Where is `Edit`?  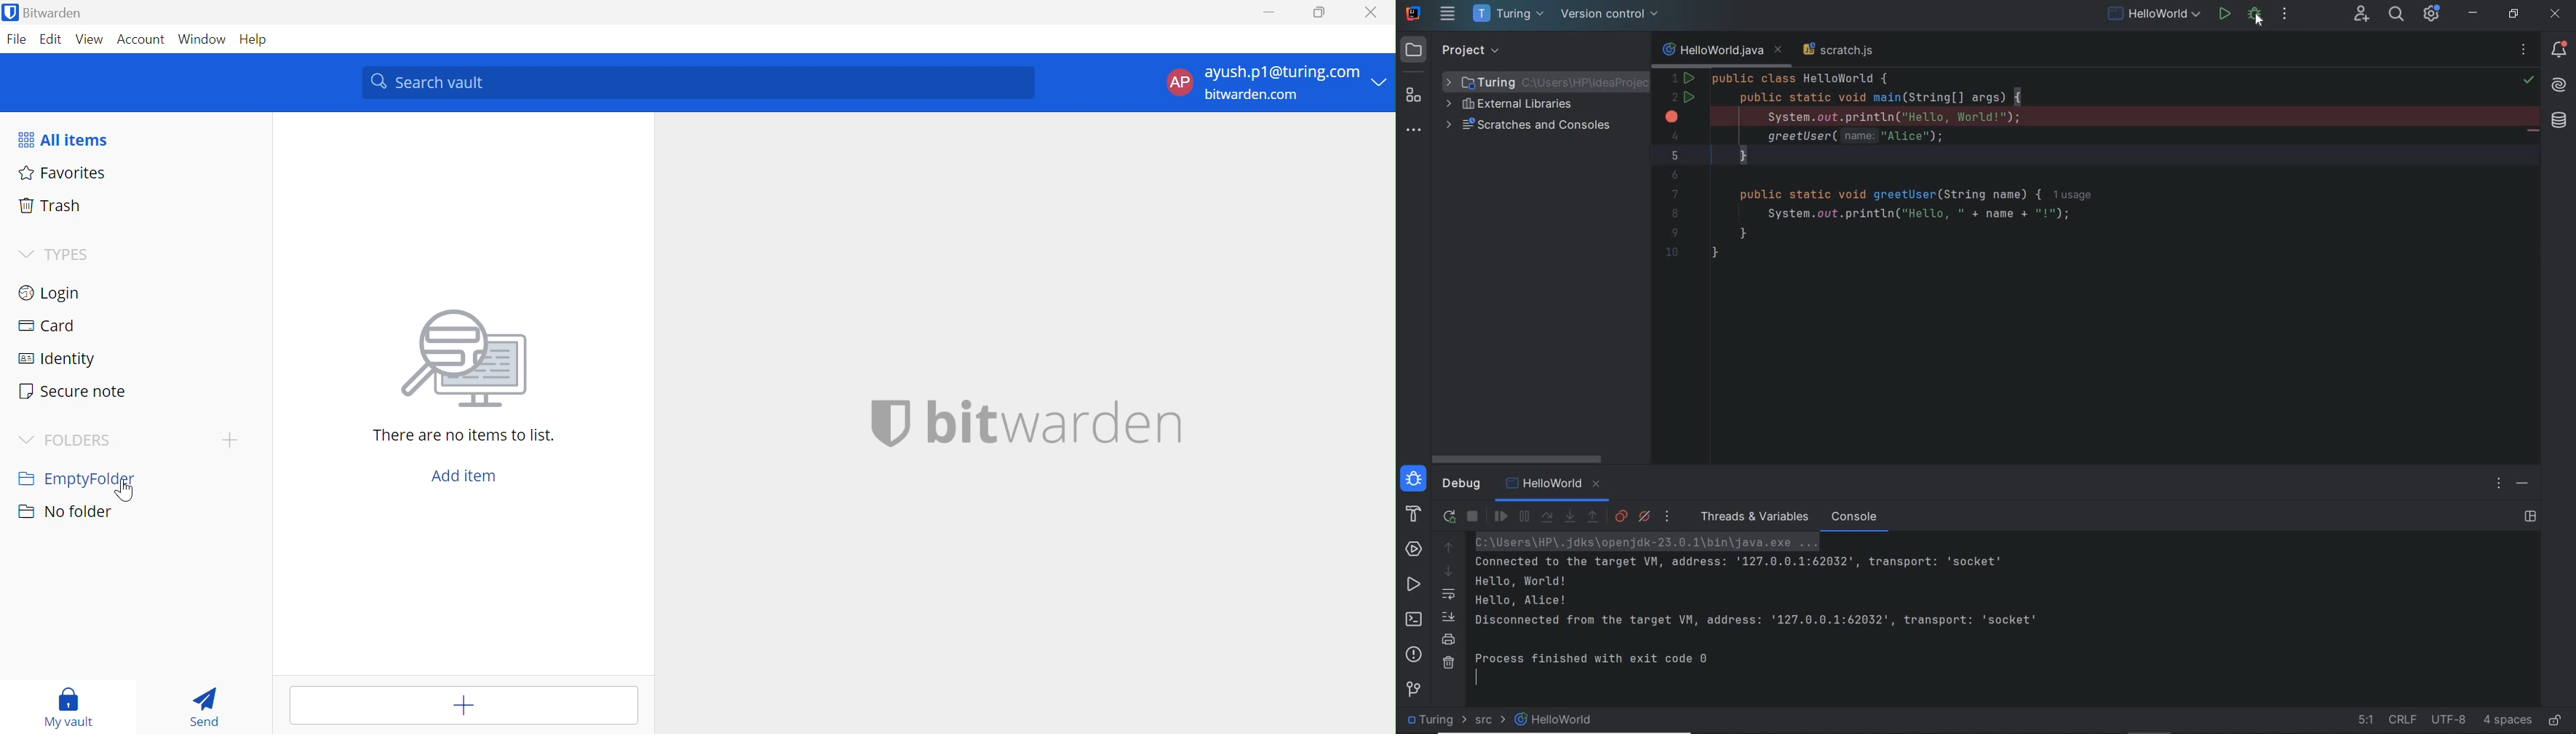 Edit is located at coordinates (52, 39).